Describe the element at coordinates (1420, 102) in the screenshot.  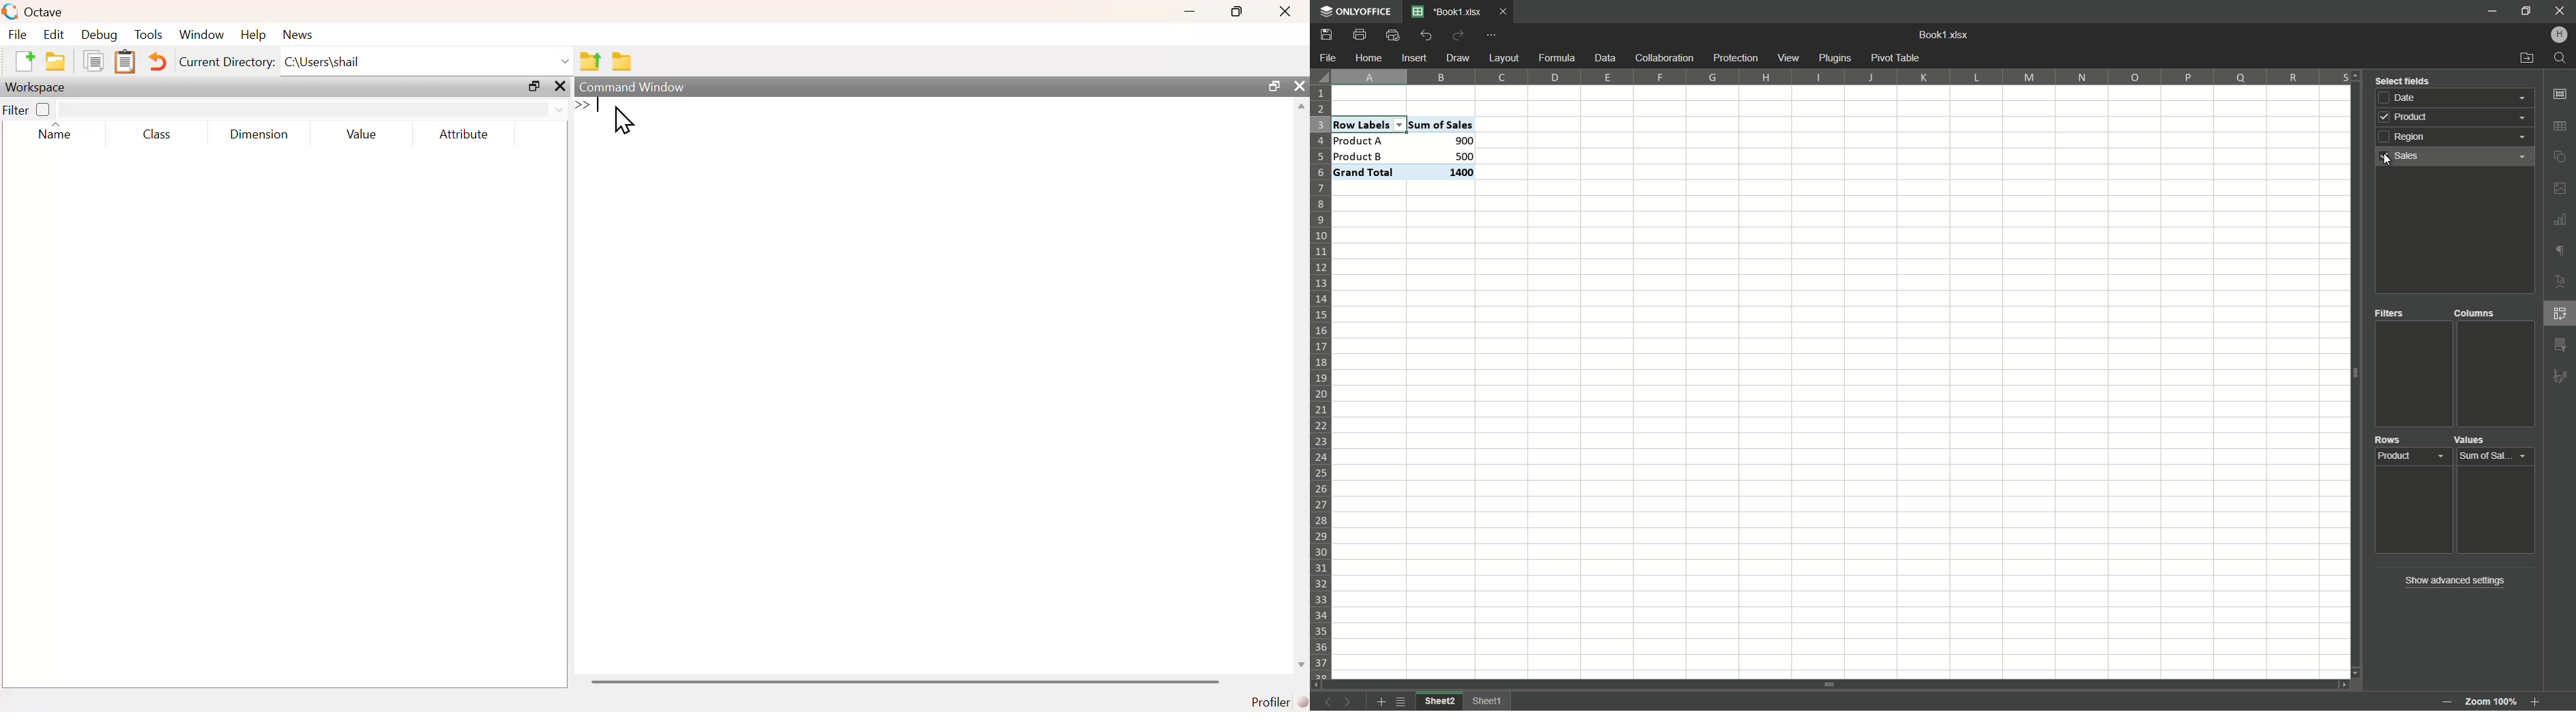
I see `cells` at that location.